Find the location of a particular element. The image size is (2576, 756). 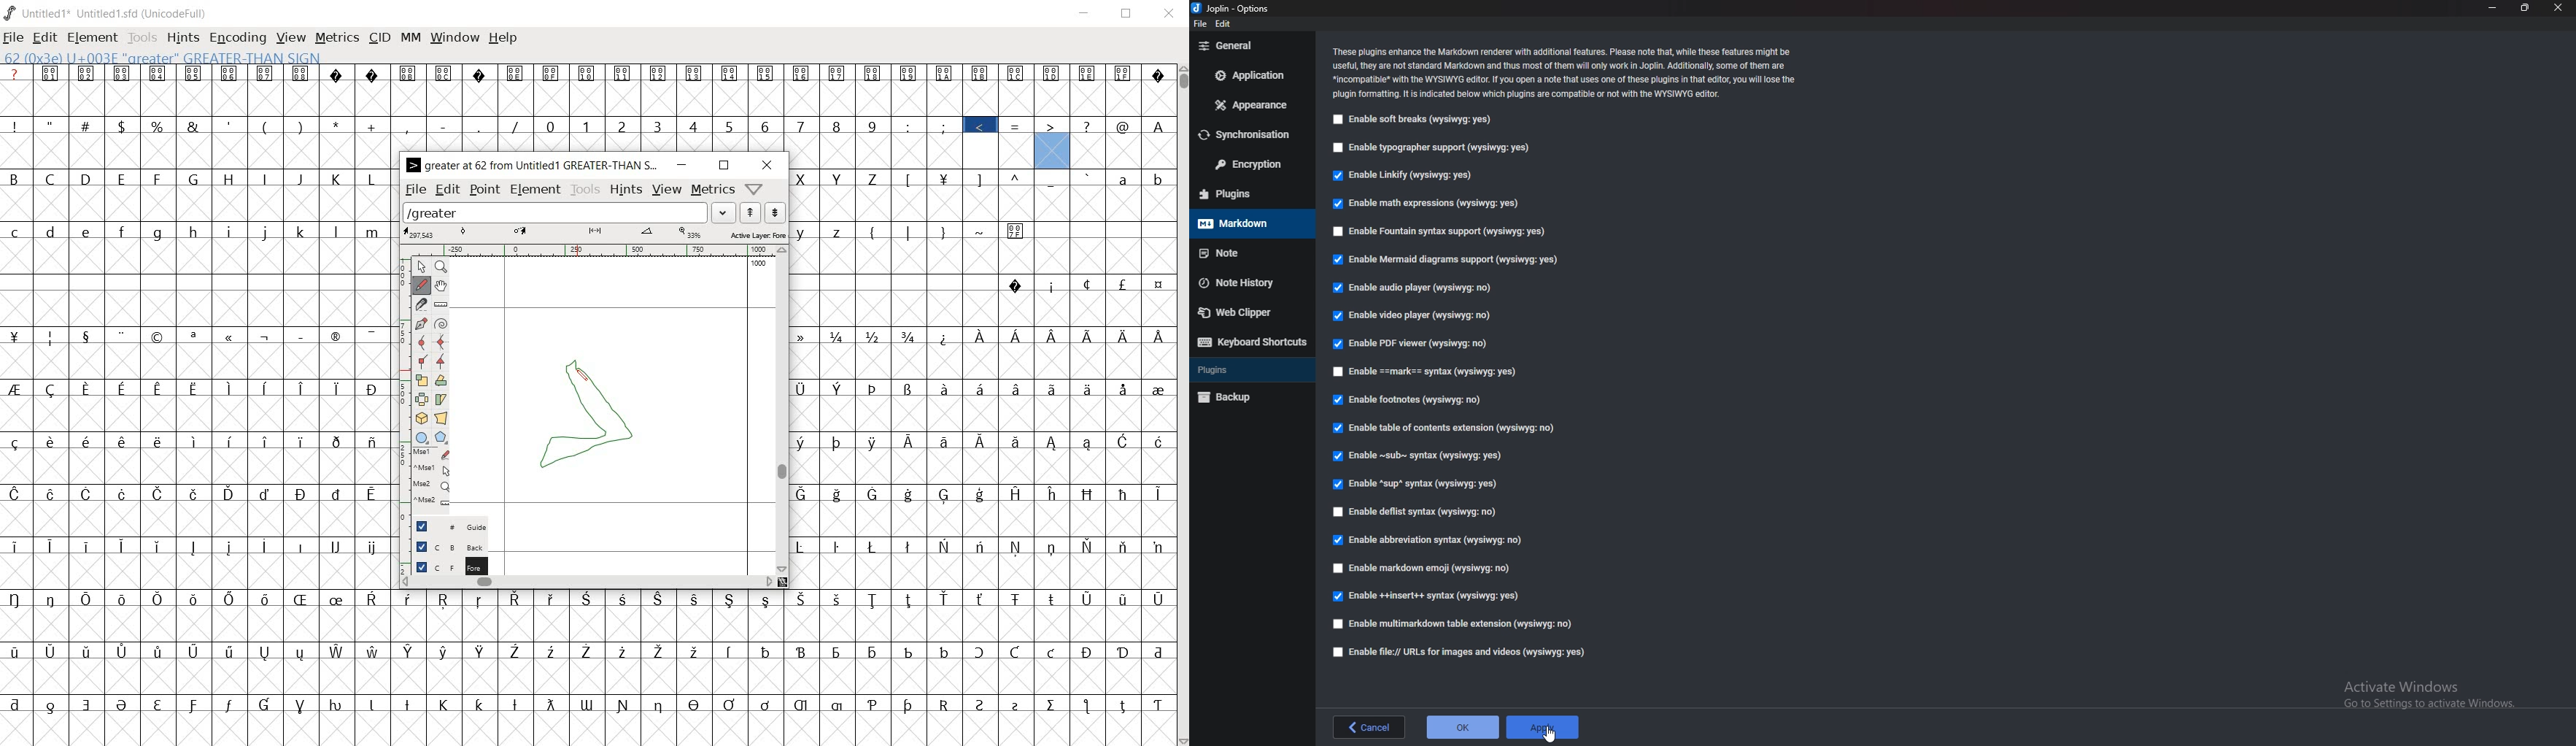

Enable math expressions is located at coordinates (1424, 204).